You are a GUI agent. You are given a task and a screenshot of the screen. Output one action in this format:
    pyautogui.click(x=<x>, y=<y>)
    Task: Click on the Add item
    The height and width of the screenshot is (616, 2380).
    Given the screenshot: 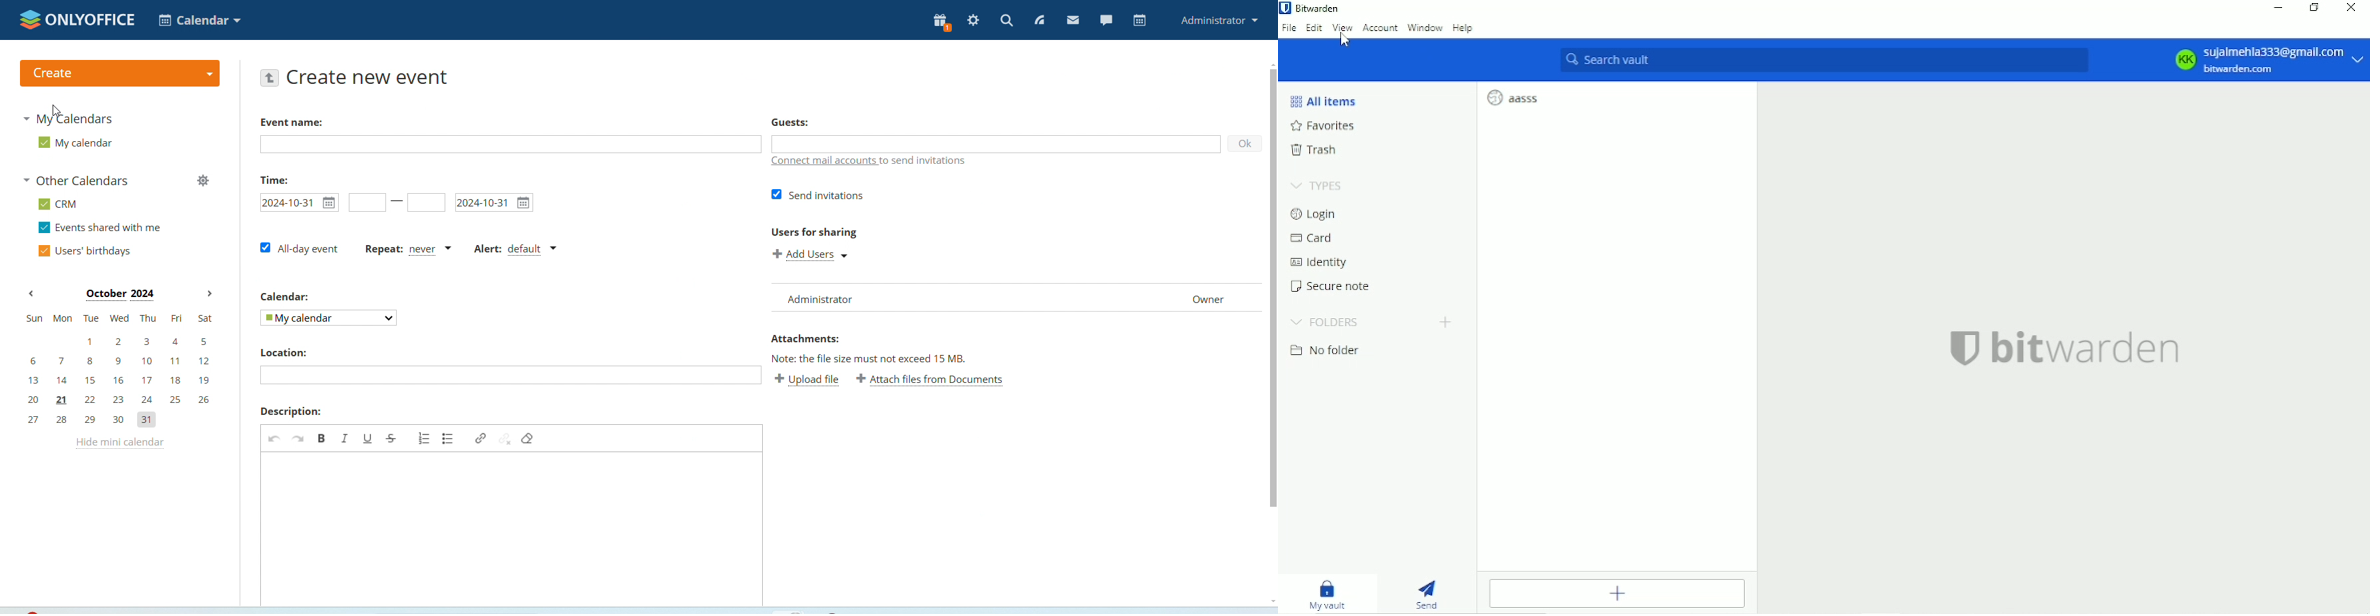 What is the action you would take?
    pyautogui.click(x=1619, y=594)
    